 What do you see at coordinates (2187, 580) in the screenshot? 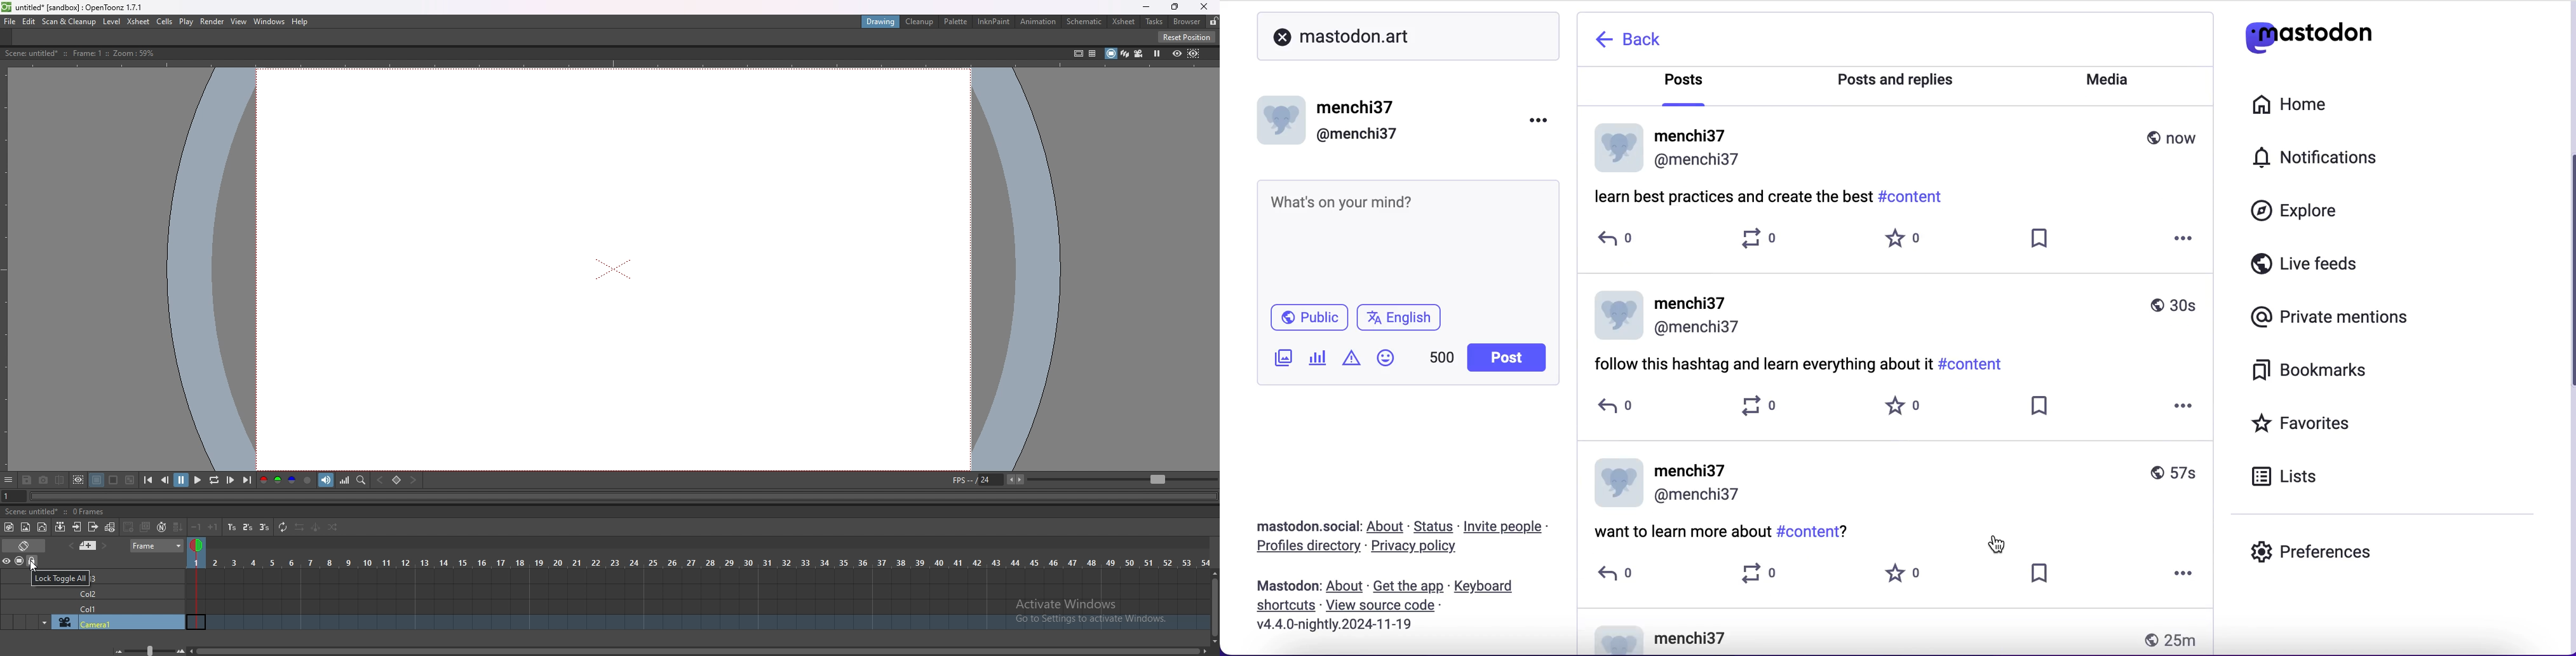
I see `options` at bounding box center [2187, 580].